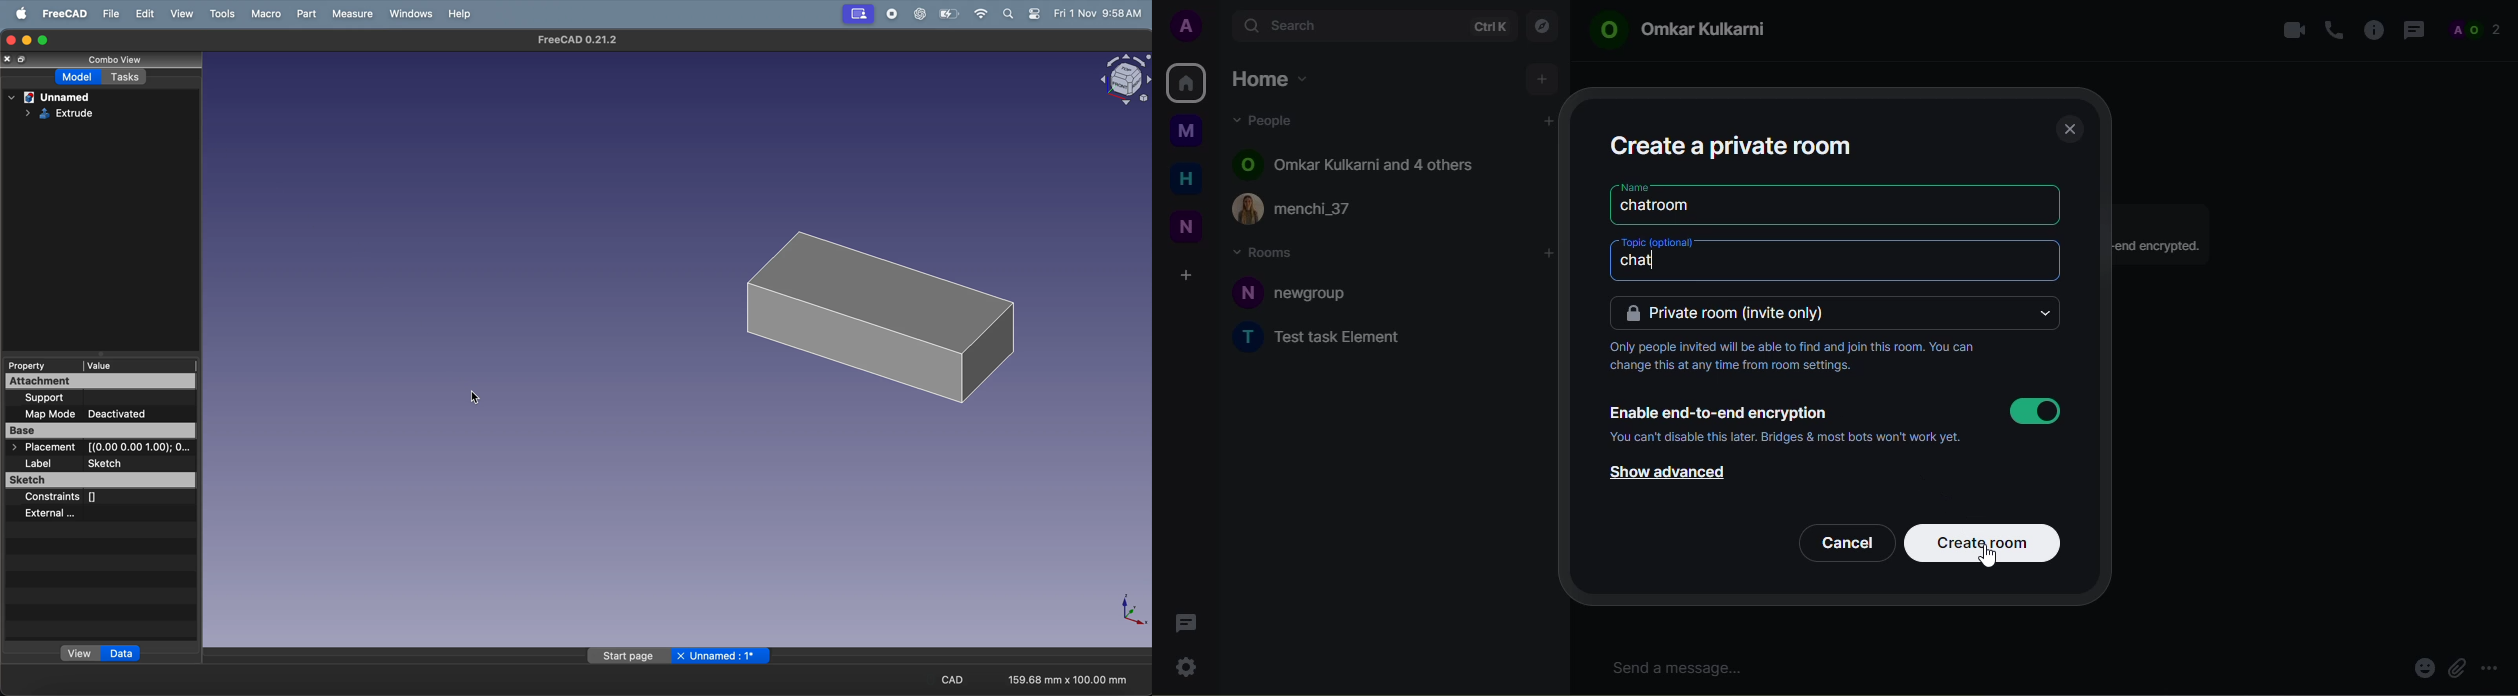 This screenshot has width=2520, height=700. I want to click on property, so click(38, 366).